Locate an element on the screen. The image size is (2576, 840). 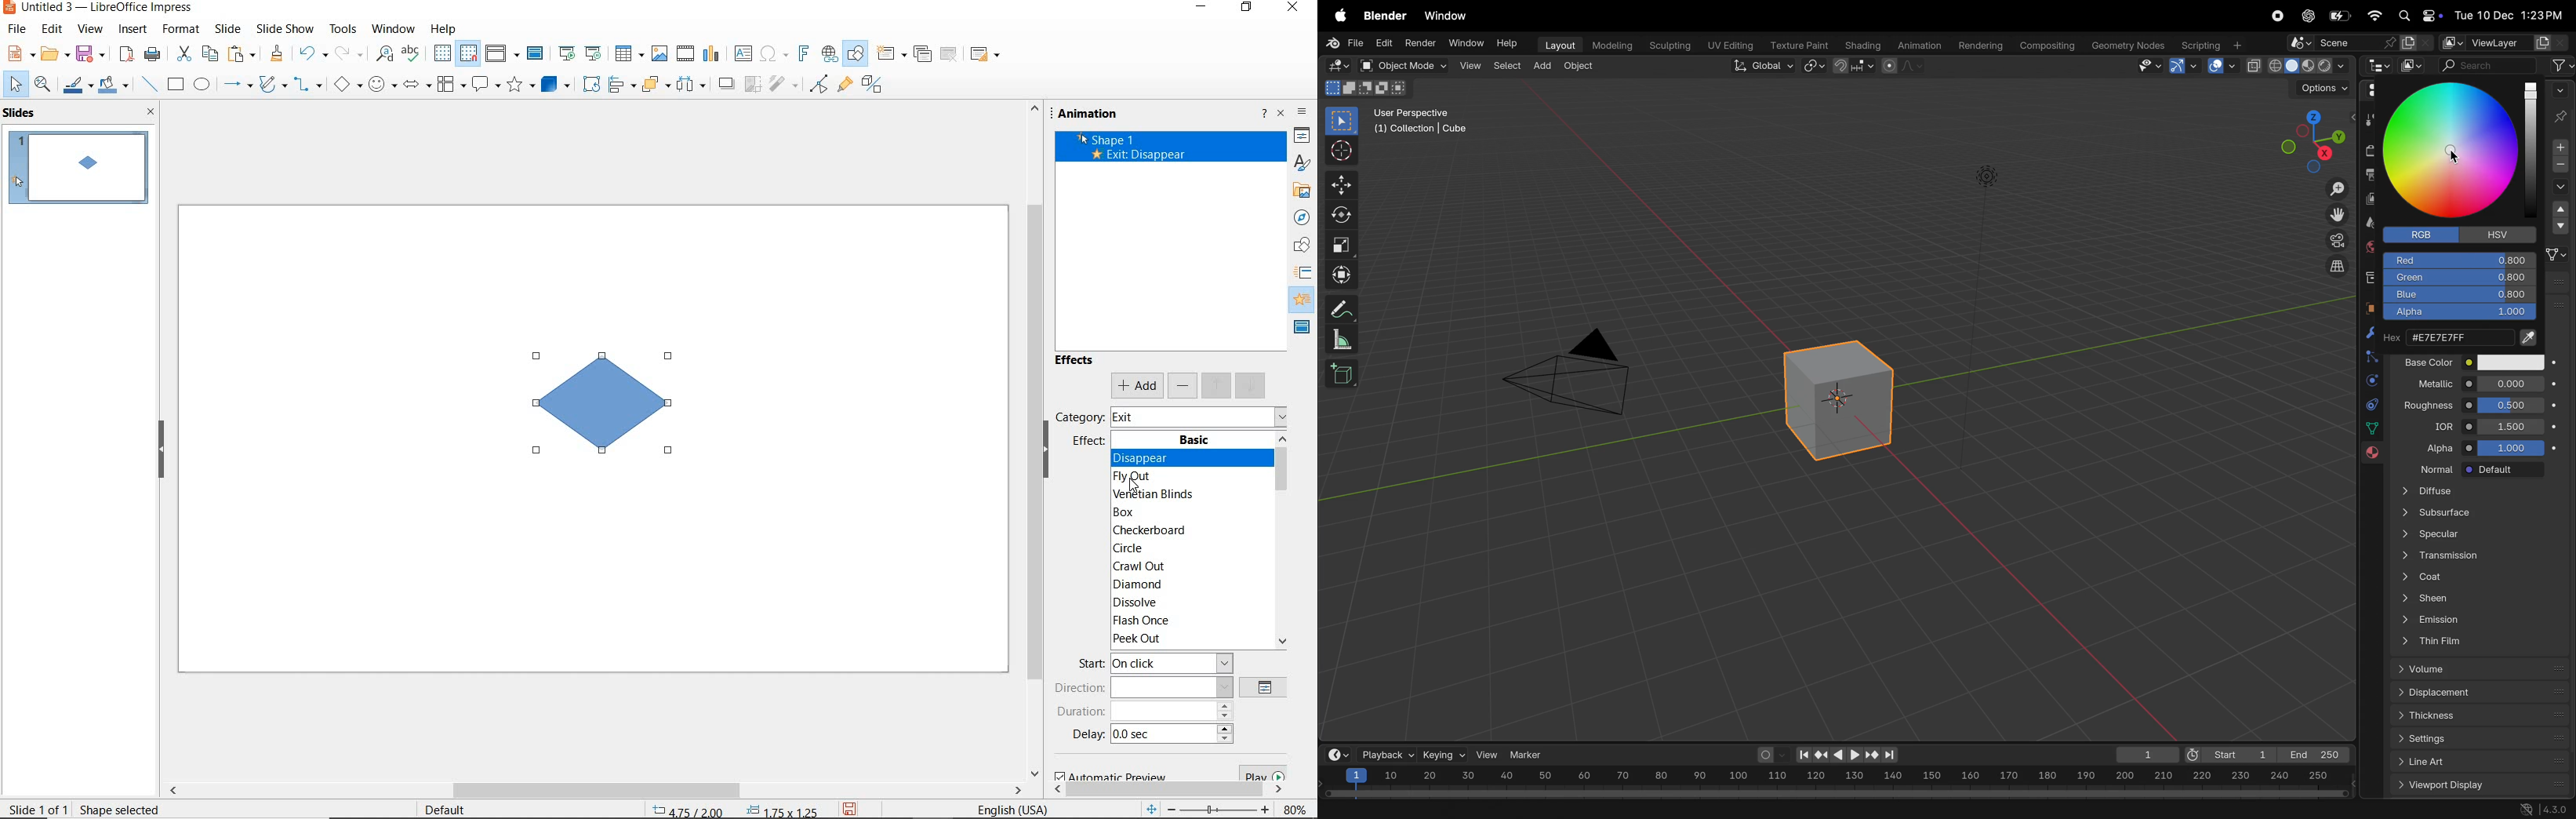
idr is located at coordinates (2438, 426).